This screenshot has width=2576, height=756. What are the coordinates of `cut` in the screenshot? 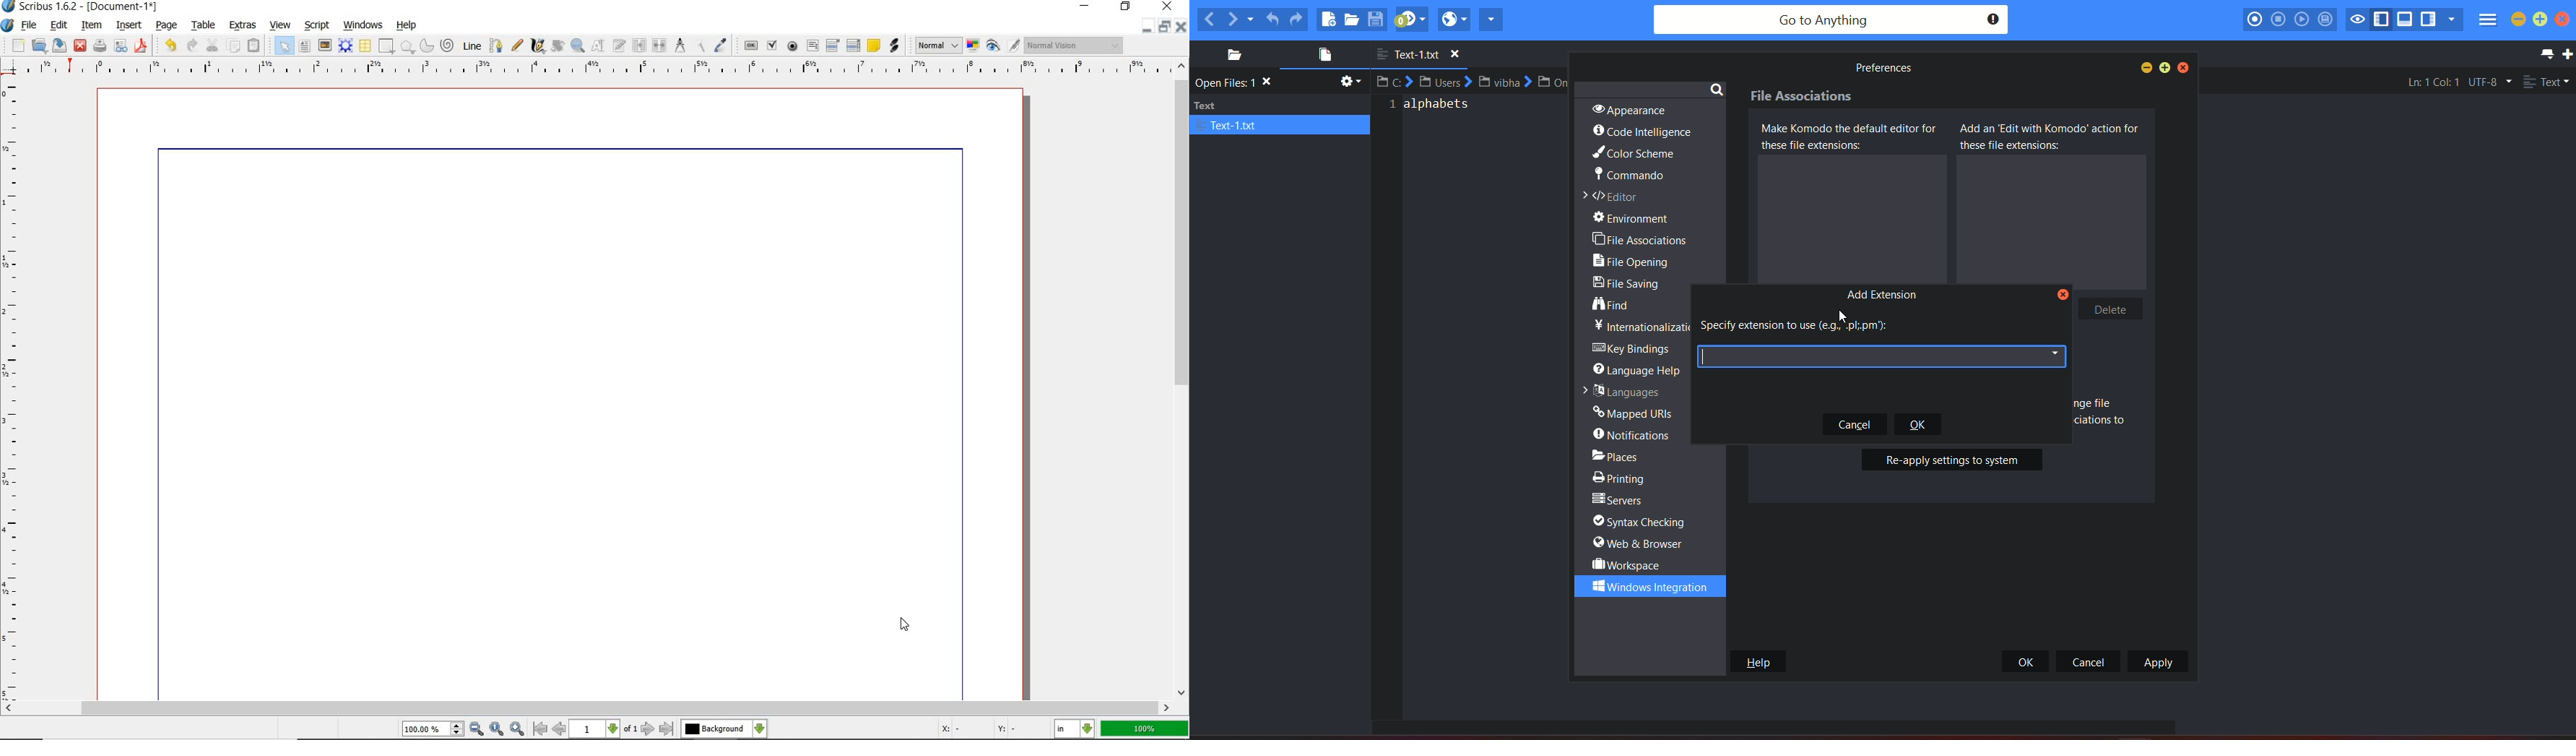 It's located at (213, 45).